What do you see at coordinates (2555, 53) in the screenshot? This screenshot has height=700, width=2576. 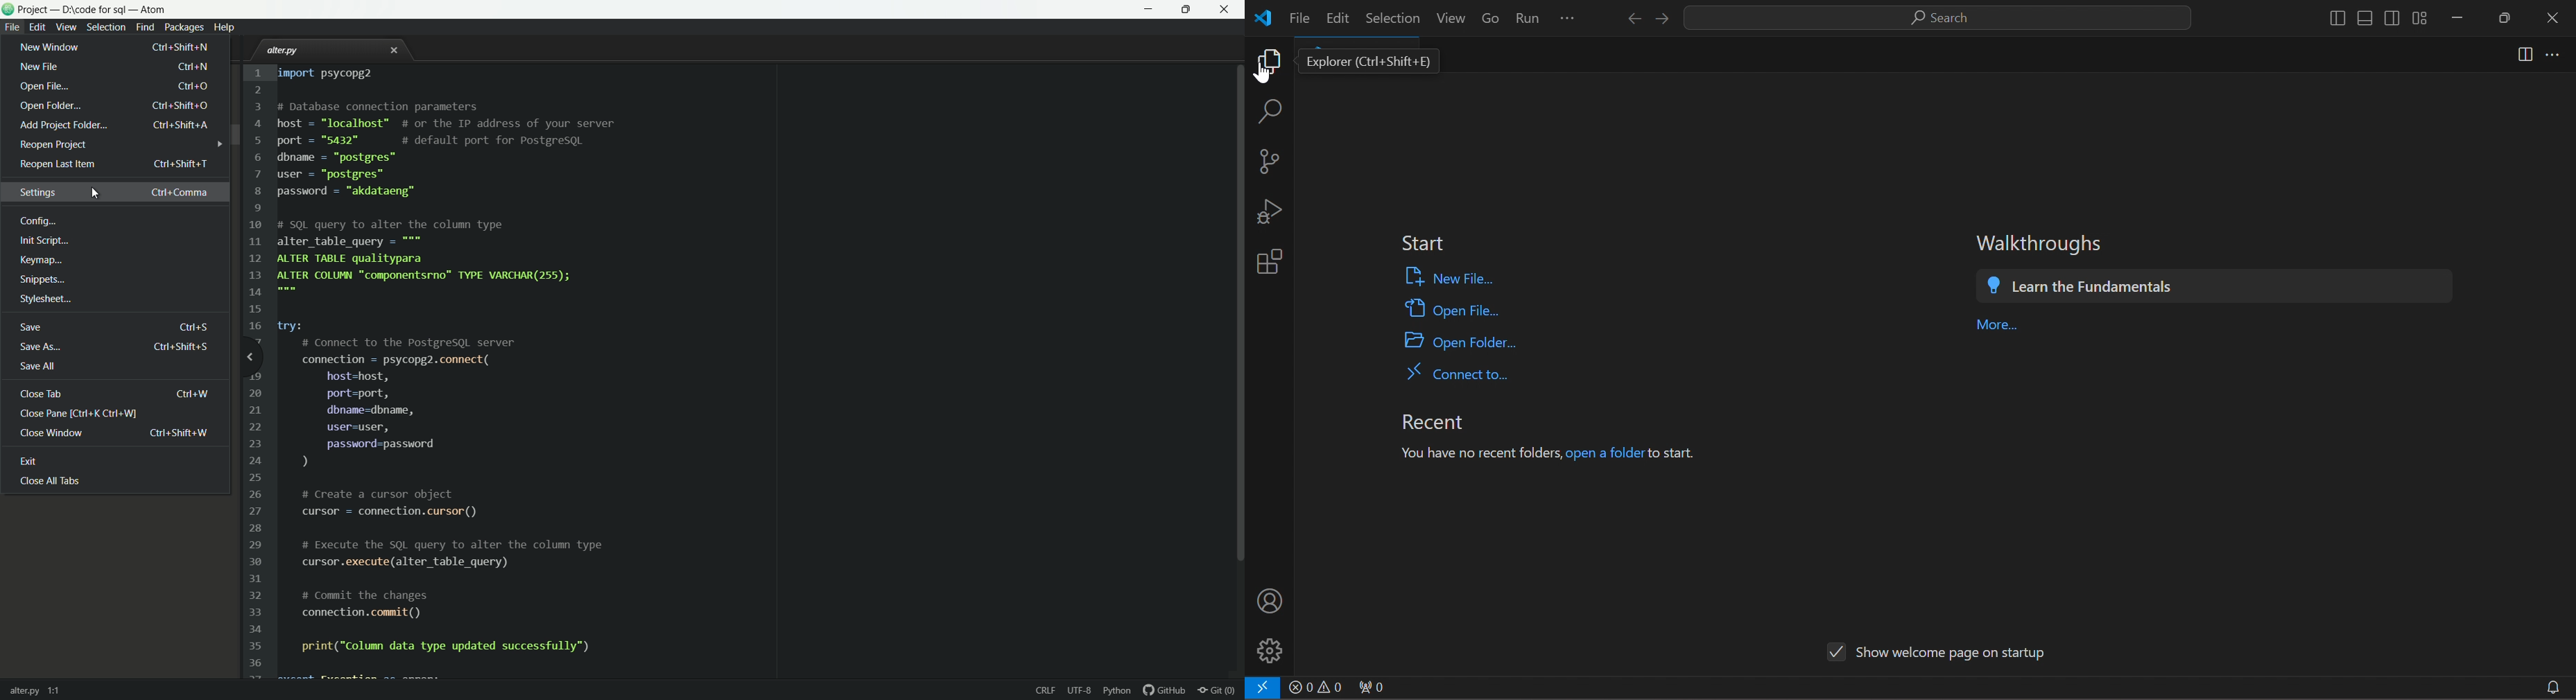 I see `more` at bounding box center [2555, 53].